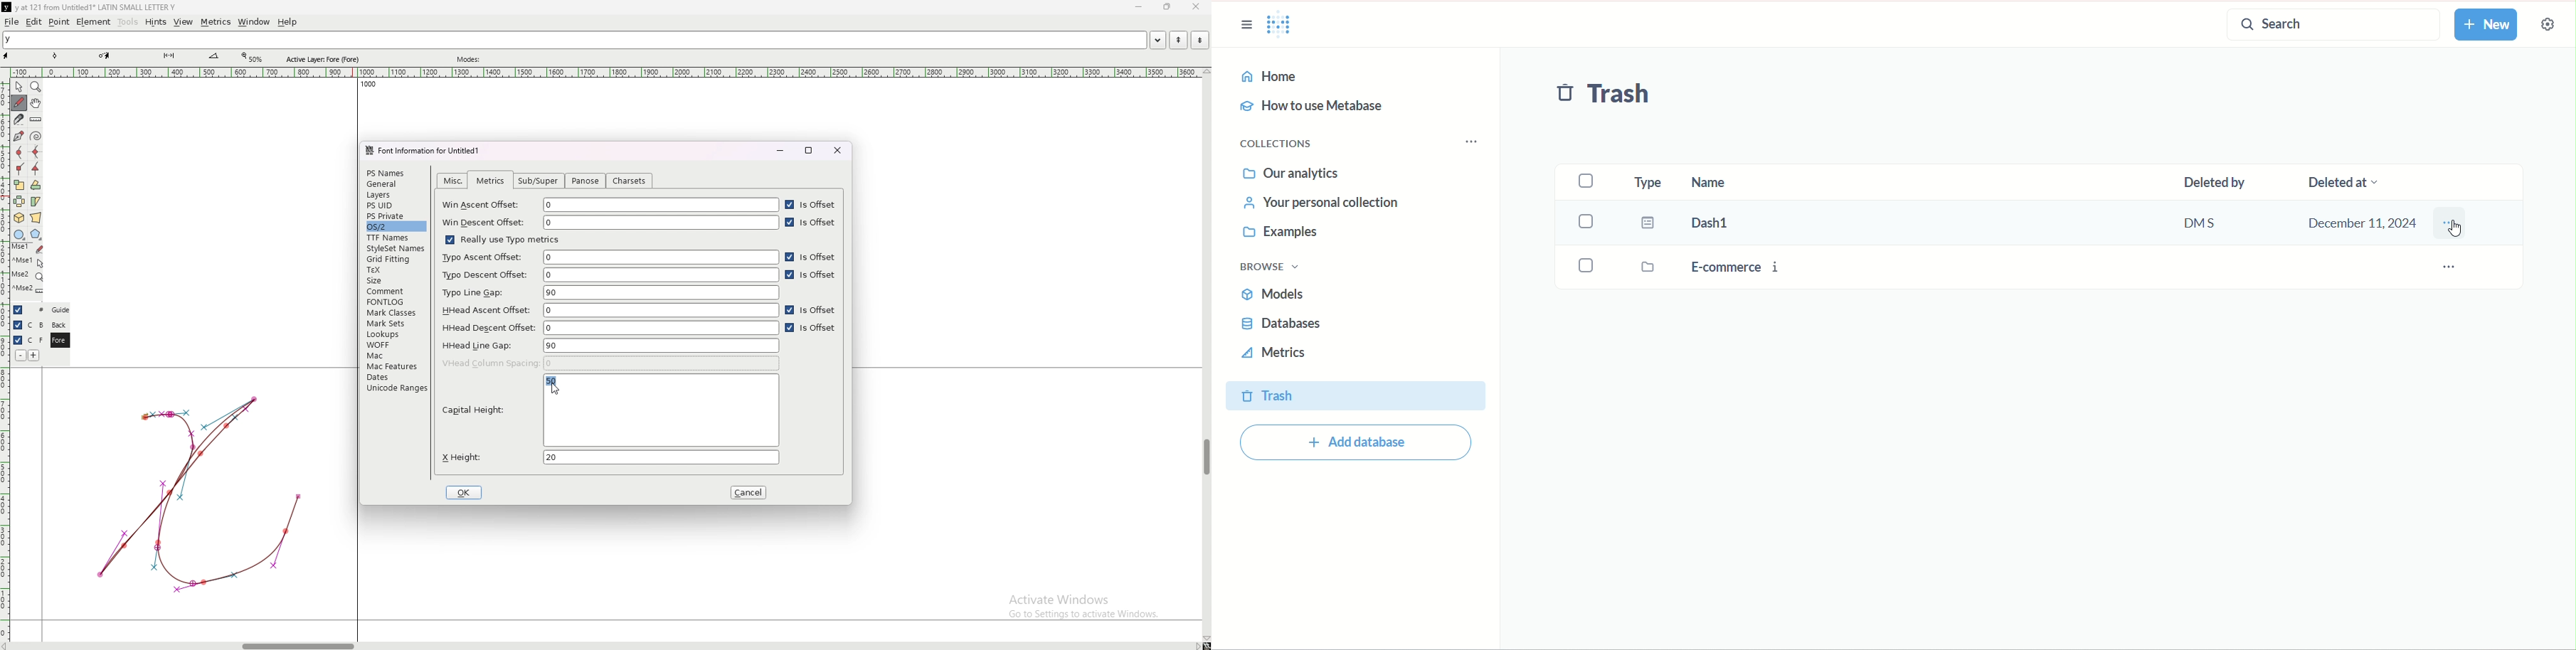  I want to click on hhead ascent offset 0, so click(609, 310).